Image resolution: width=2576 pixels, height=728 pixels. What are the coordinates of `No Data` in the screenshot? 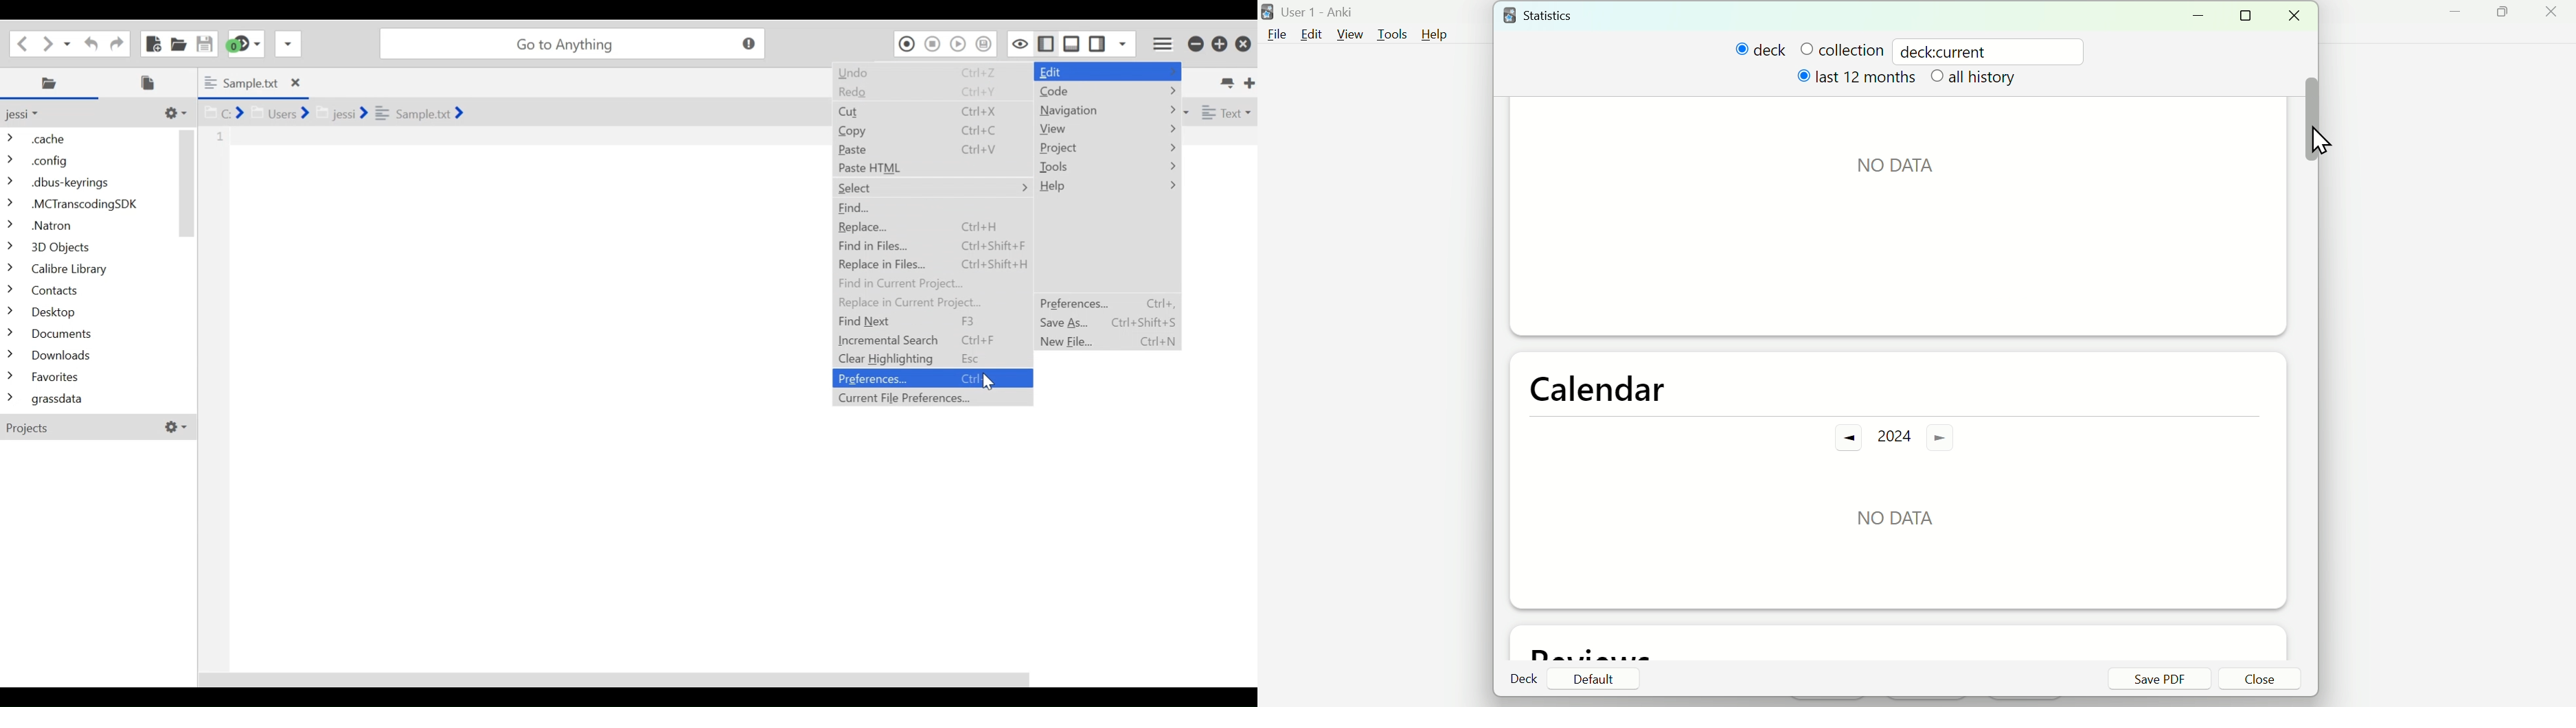 It's located at (1897, 516).